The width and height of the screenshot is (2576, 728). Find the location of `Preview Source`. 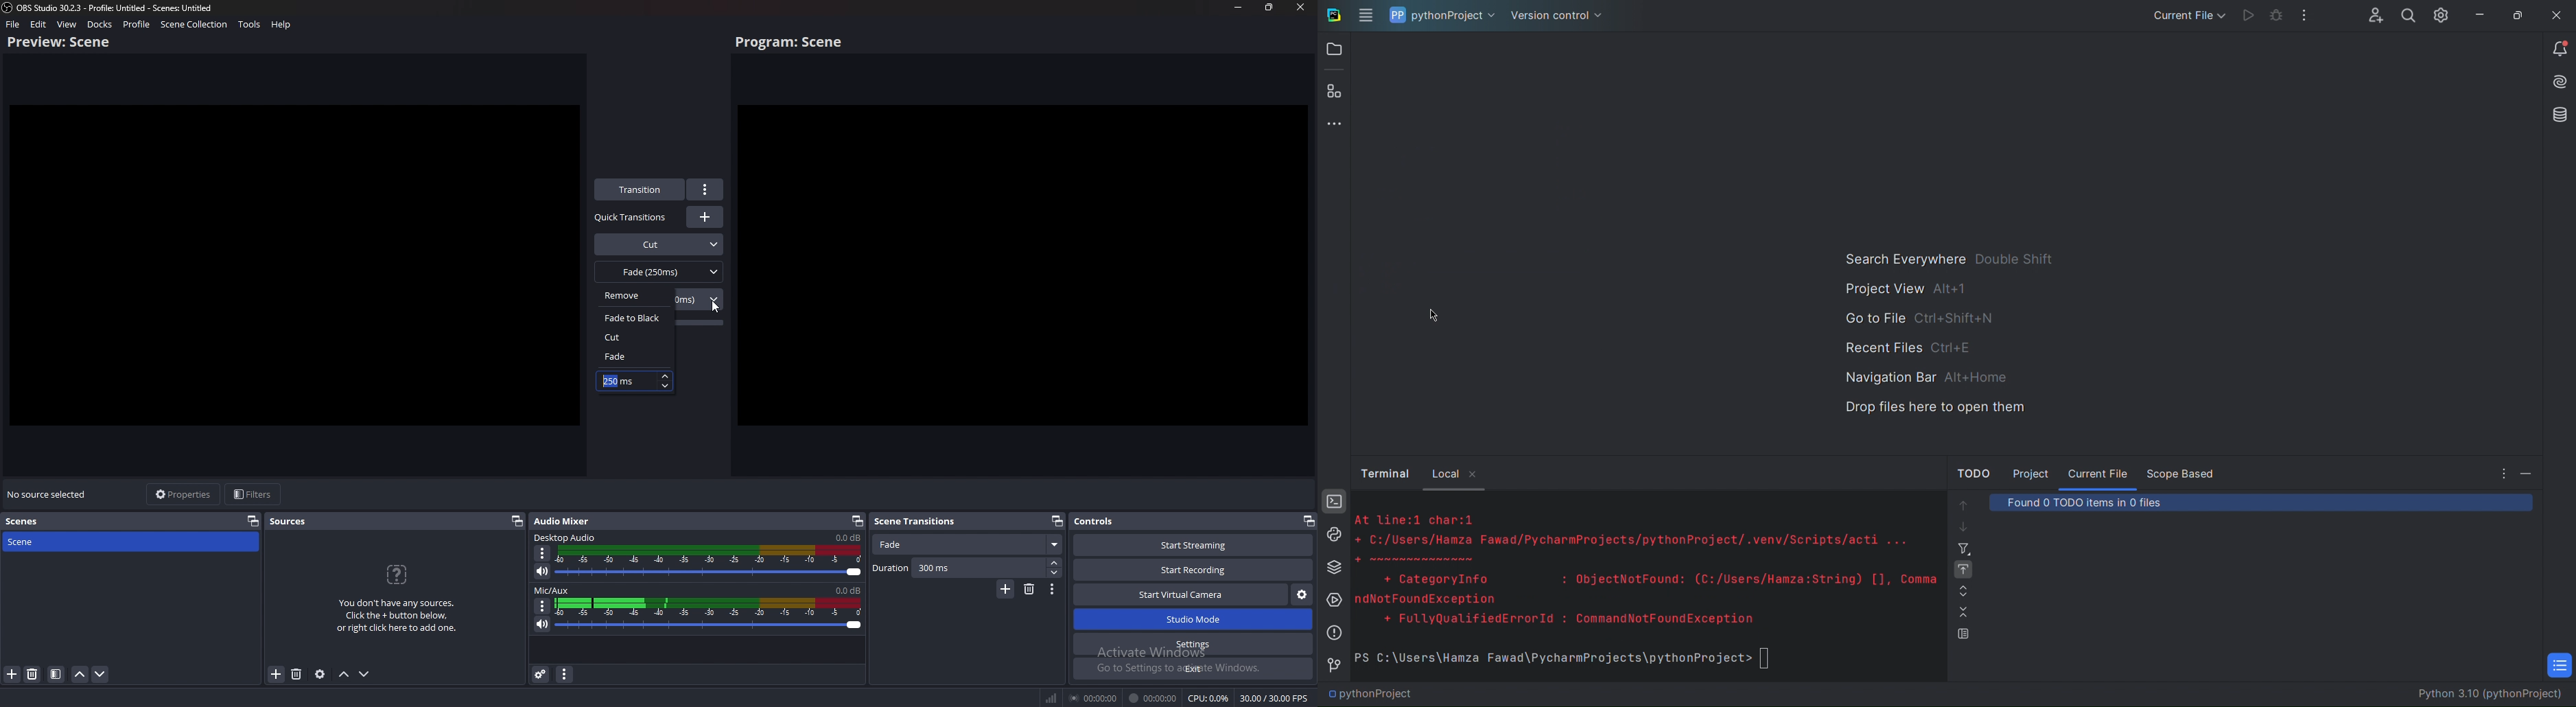

Preview Source is located at coordinates (1964, 634).